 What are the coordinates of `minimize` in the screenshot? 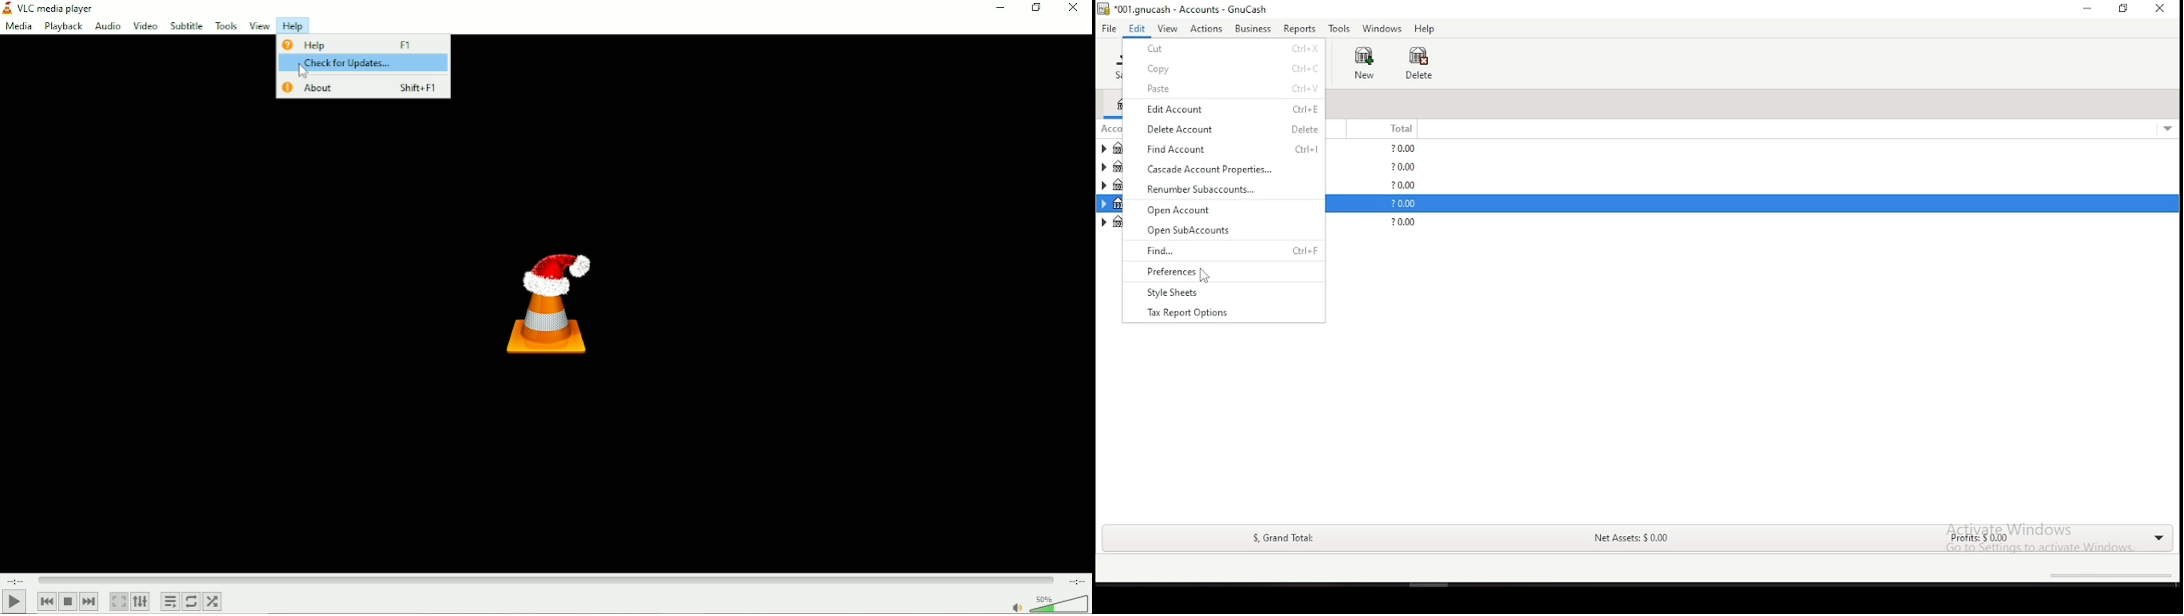 It's located at (2085, 9).